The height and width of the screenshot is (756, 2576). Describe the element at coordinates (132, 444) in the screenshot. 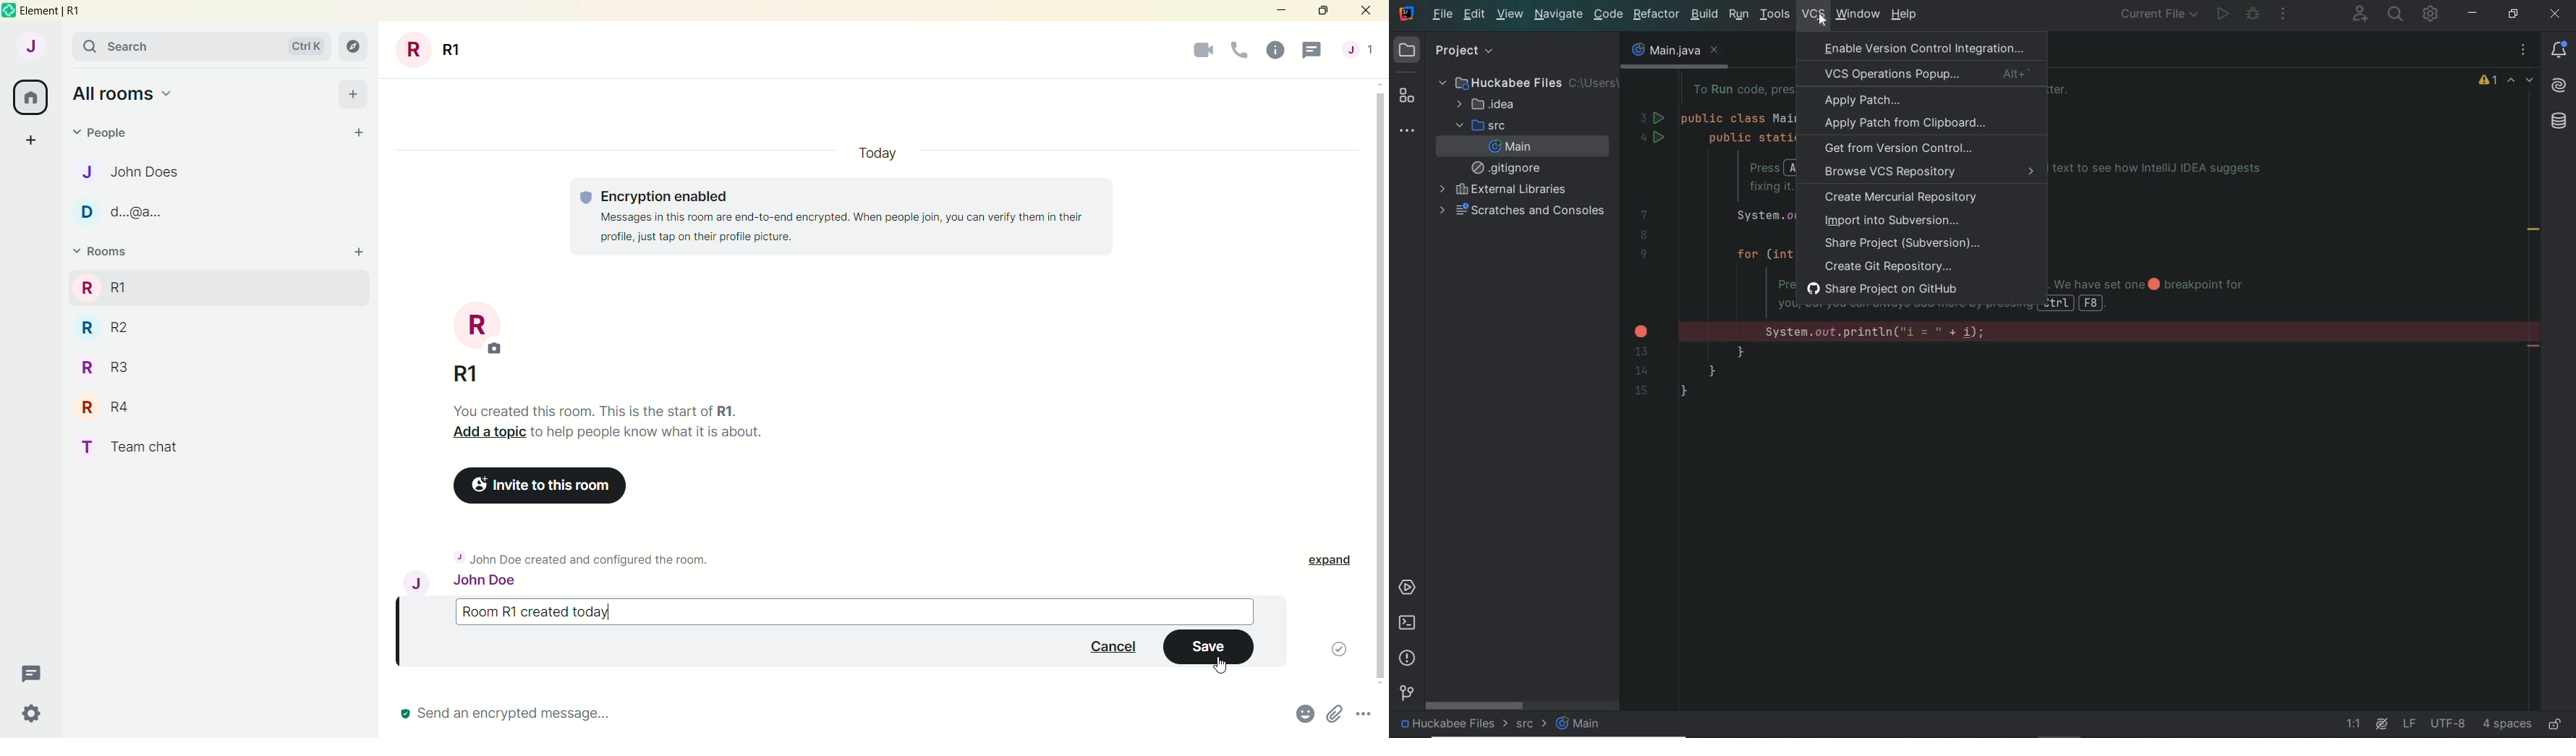

I see `T Team chat` at that location.